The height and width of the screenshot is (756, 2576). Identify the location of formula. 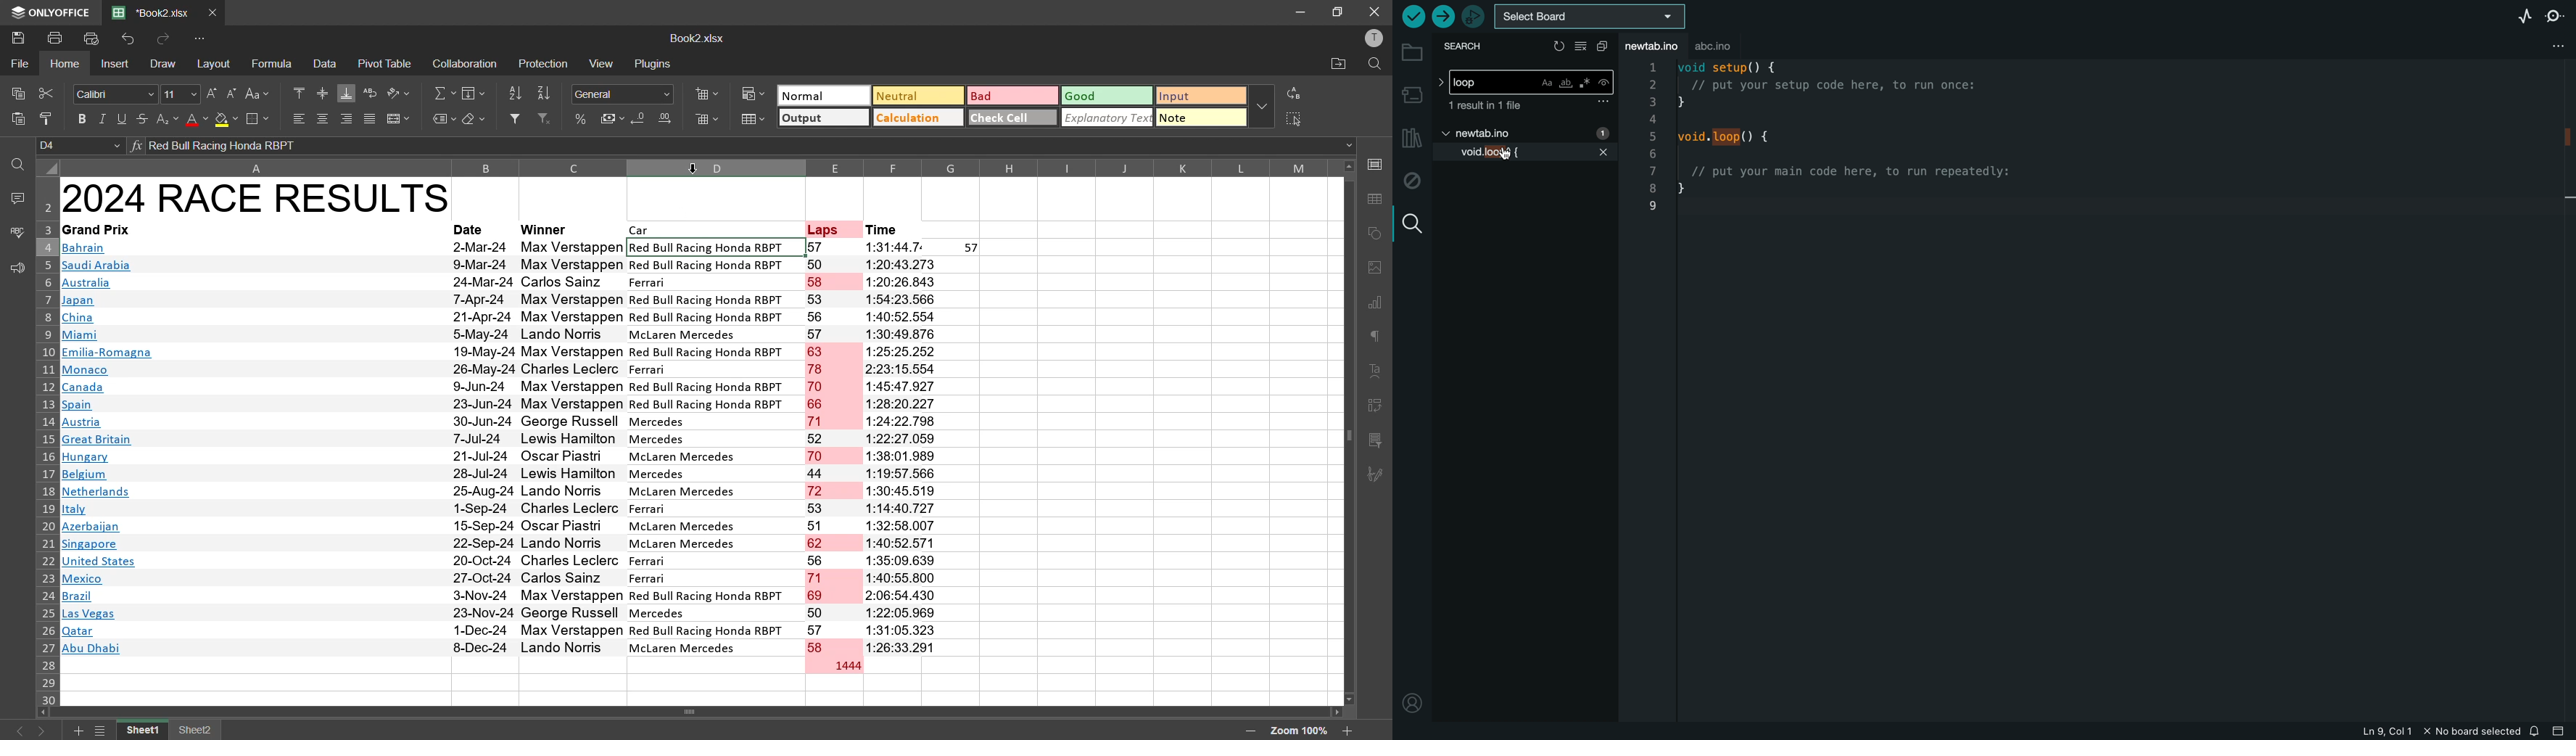
(275, 64).